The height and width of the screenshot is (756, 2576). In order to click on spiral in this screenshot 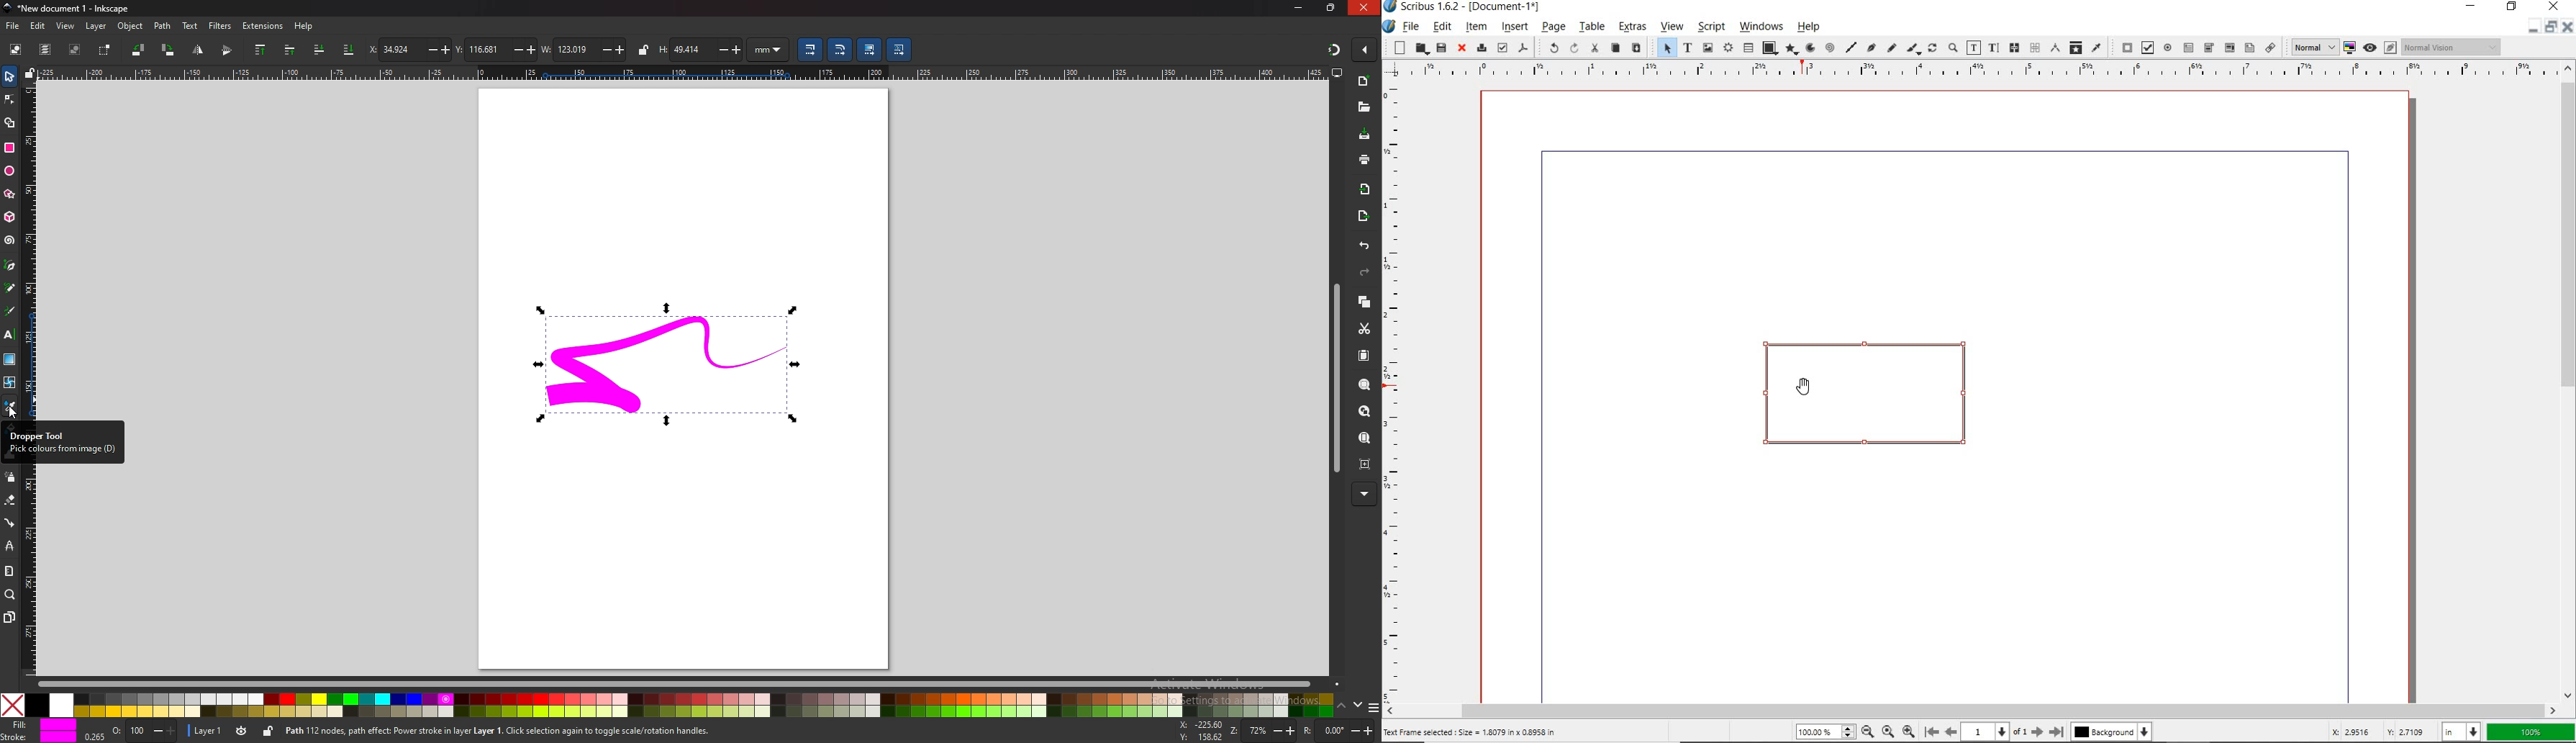, I will do `click(1830, 47)`.